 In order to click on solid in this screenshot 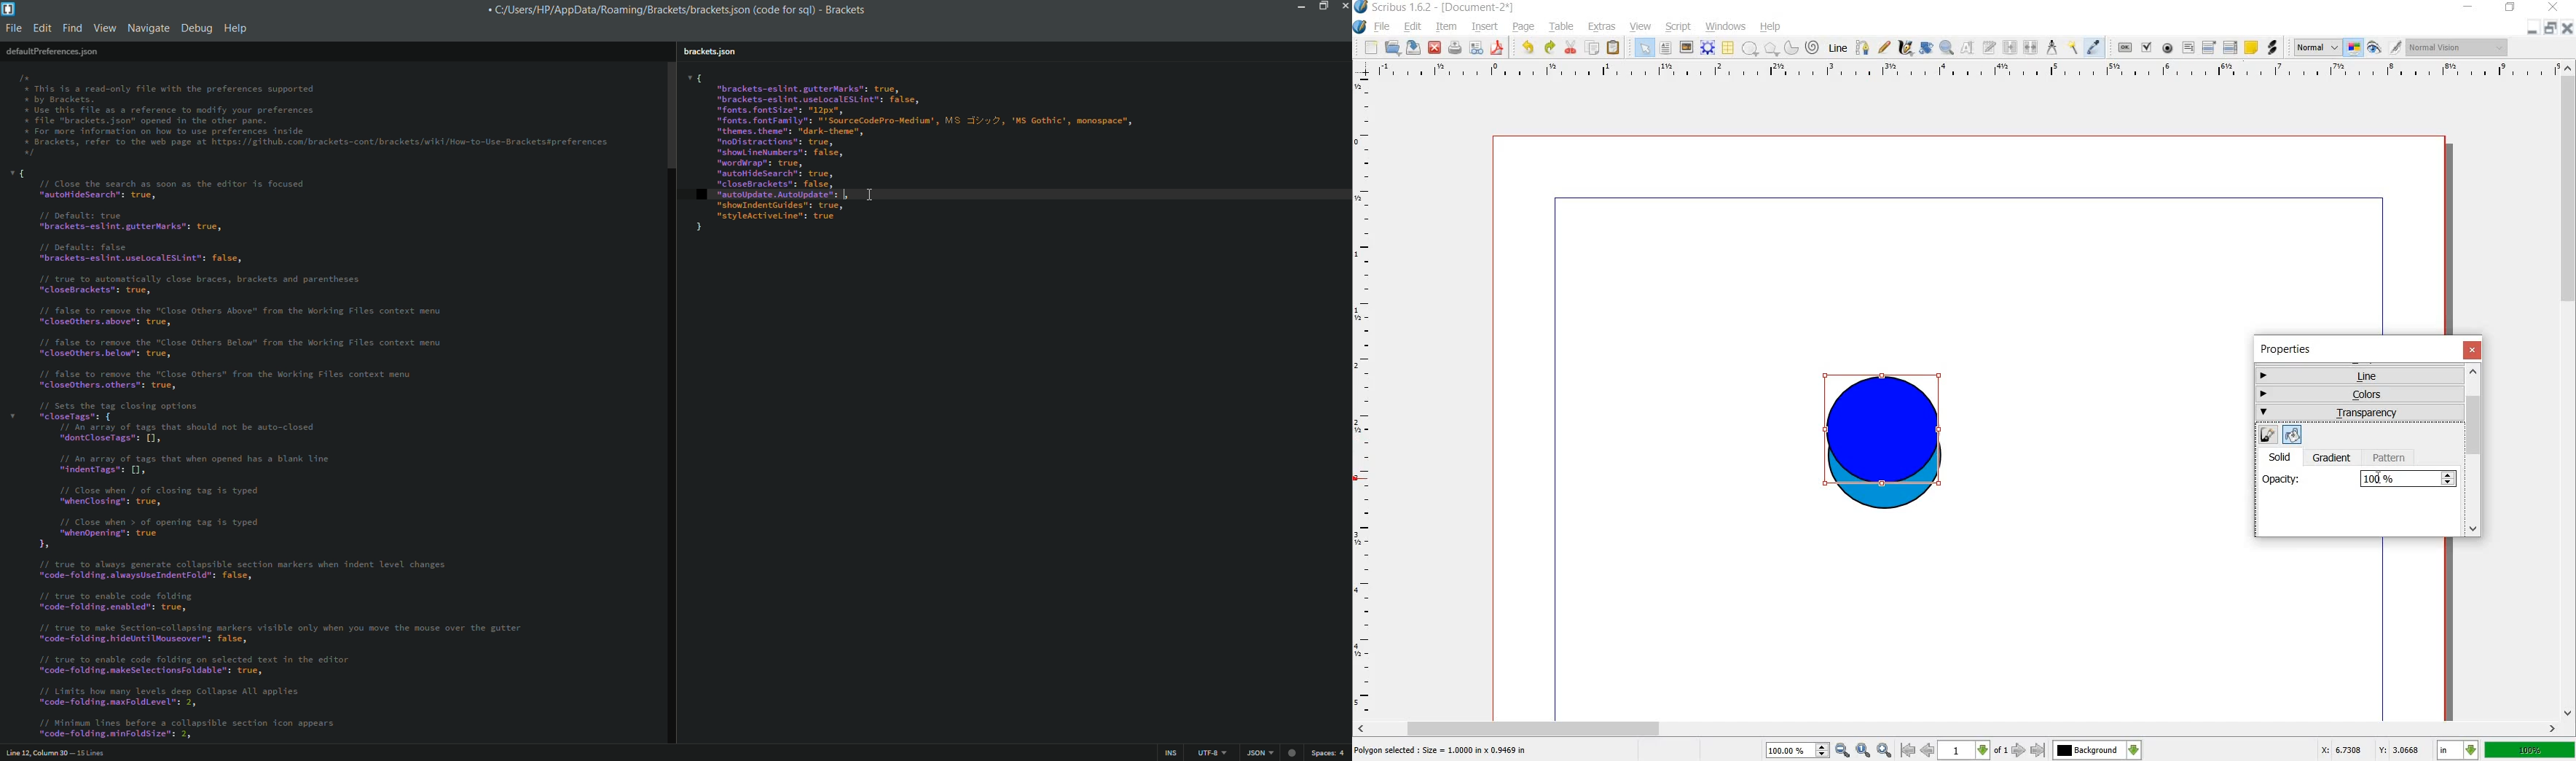, I will do `click(2285, 456)`.